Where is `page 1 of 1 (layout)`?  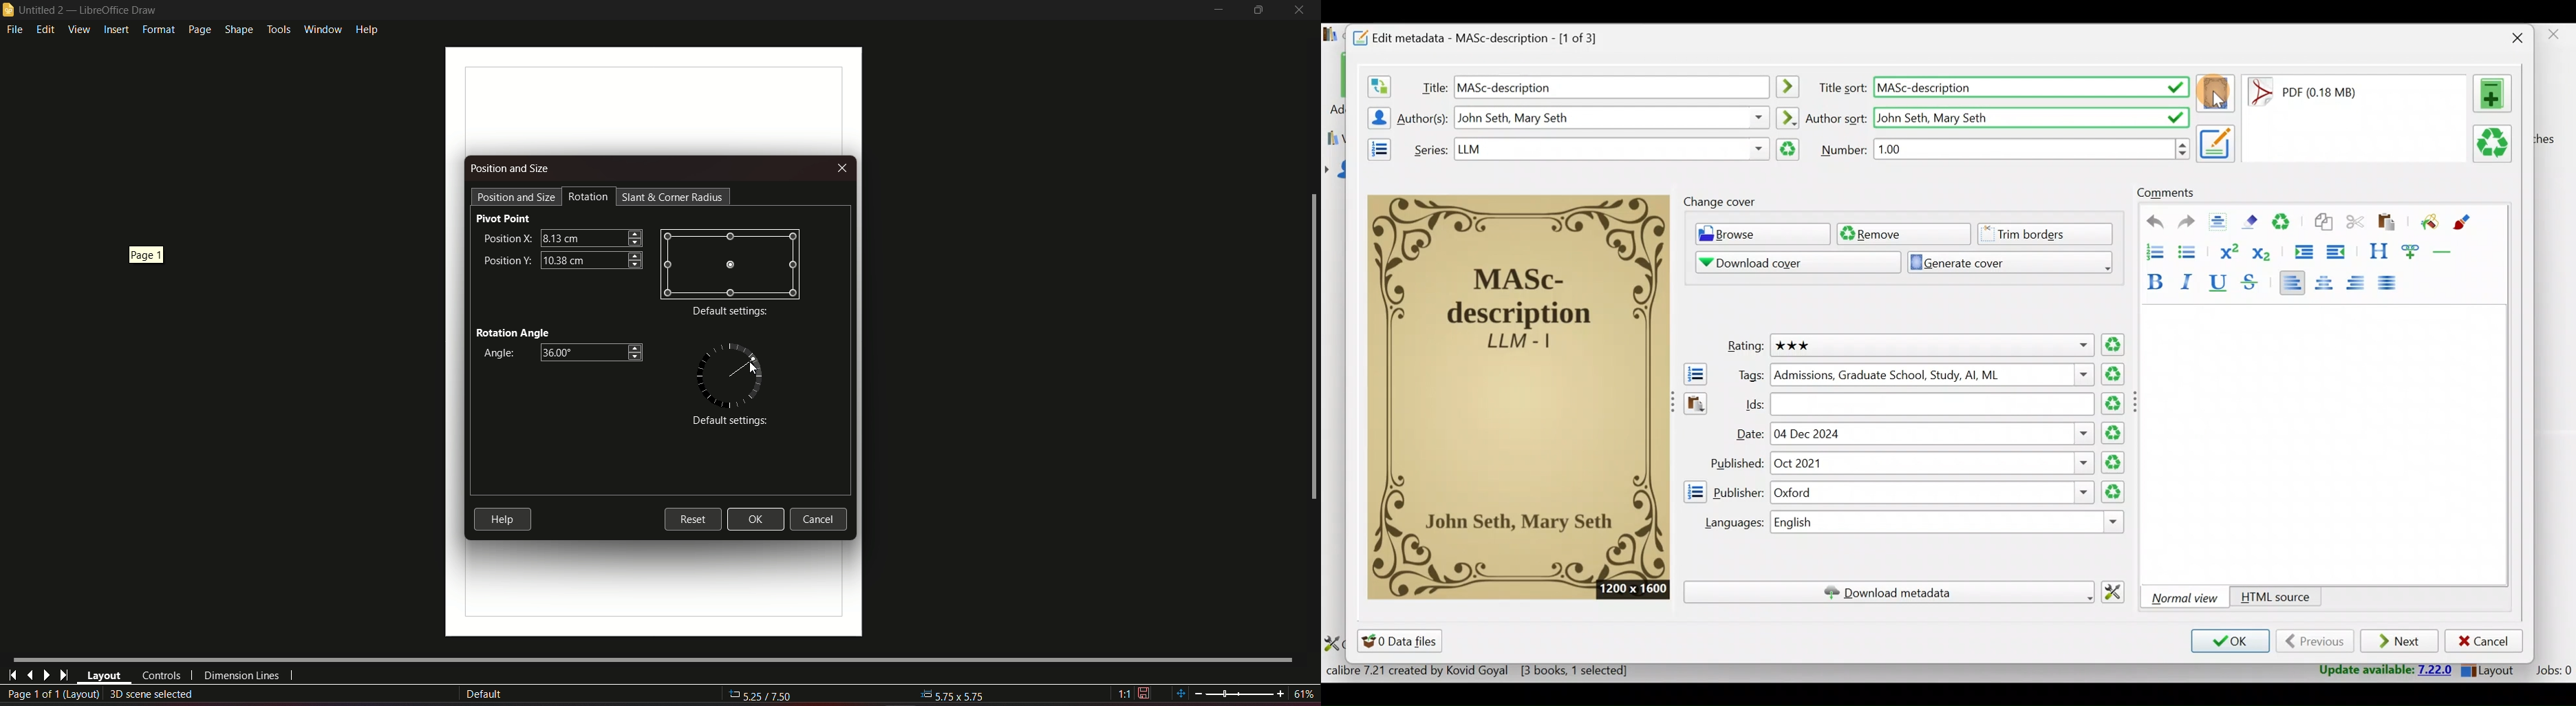
page 1 of 1 (layout) is located at coordinates (52, 695).